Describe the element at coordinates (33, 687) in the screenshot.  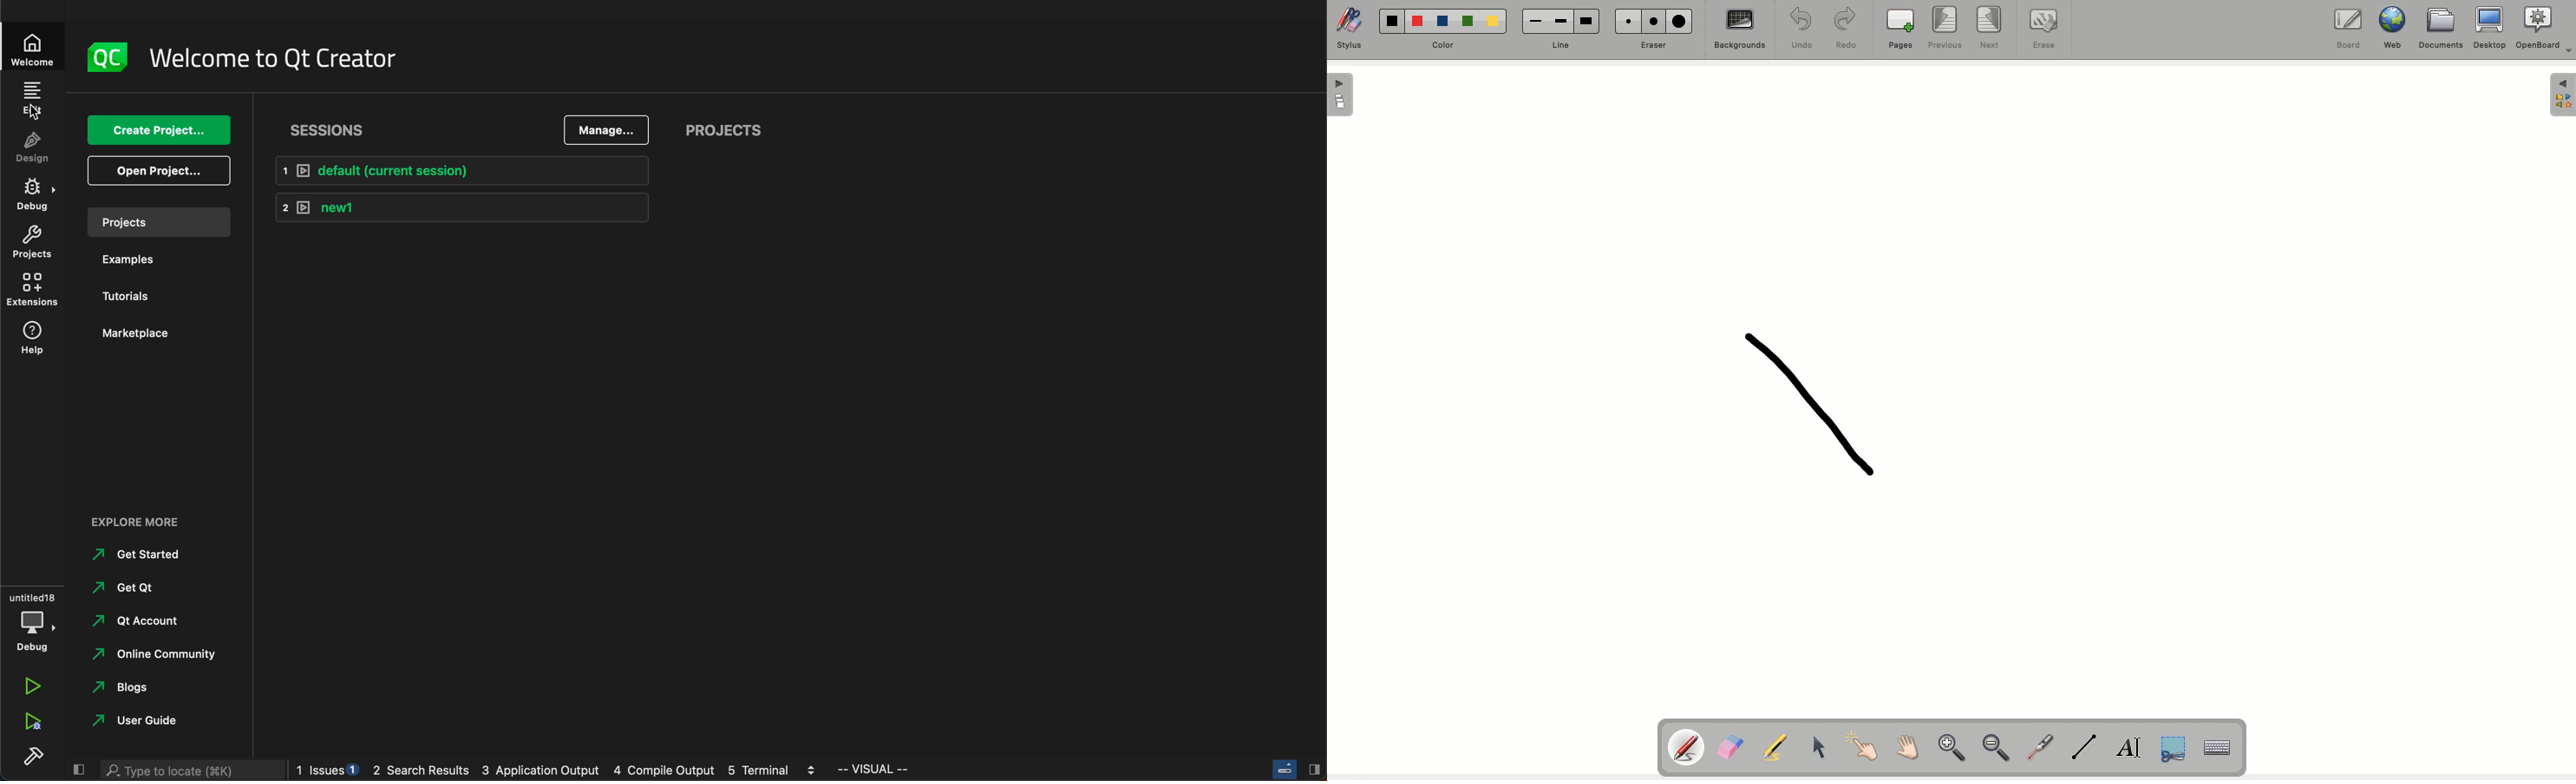
I see `run` at that location.